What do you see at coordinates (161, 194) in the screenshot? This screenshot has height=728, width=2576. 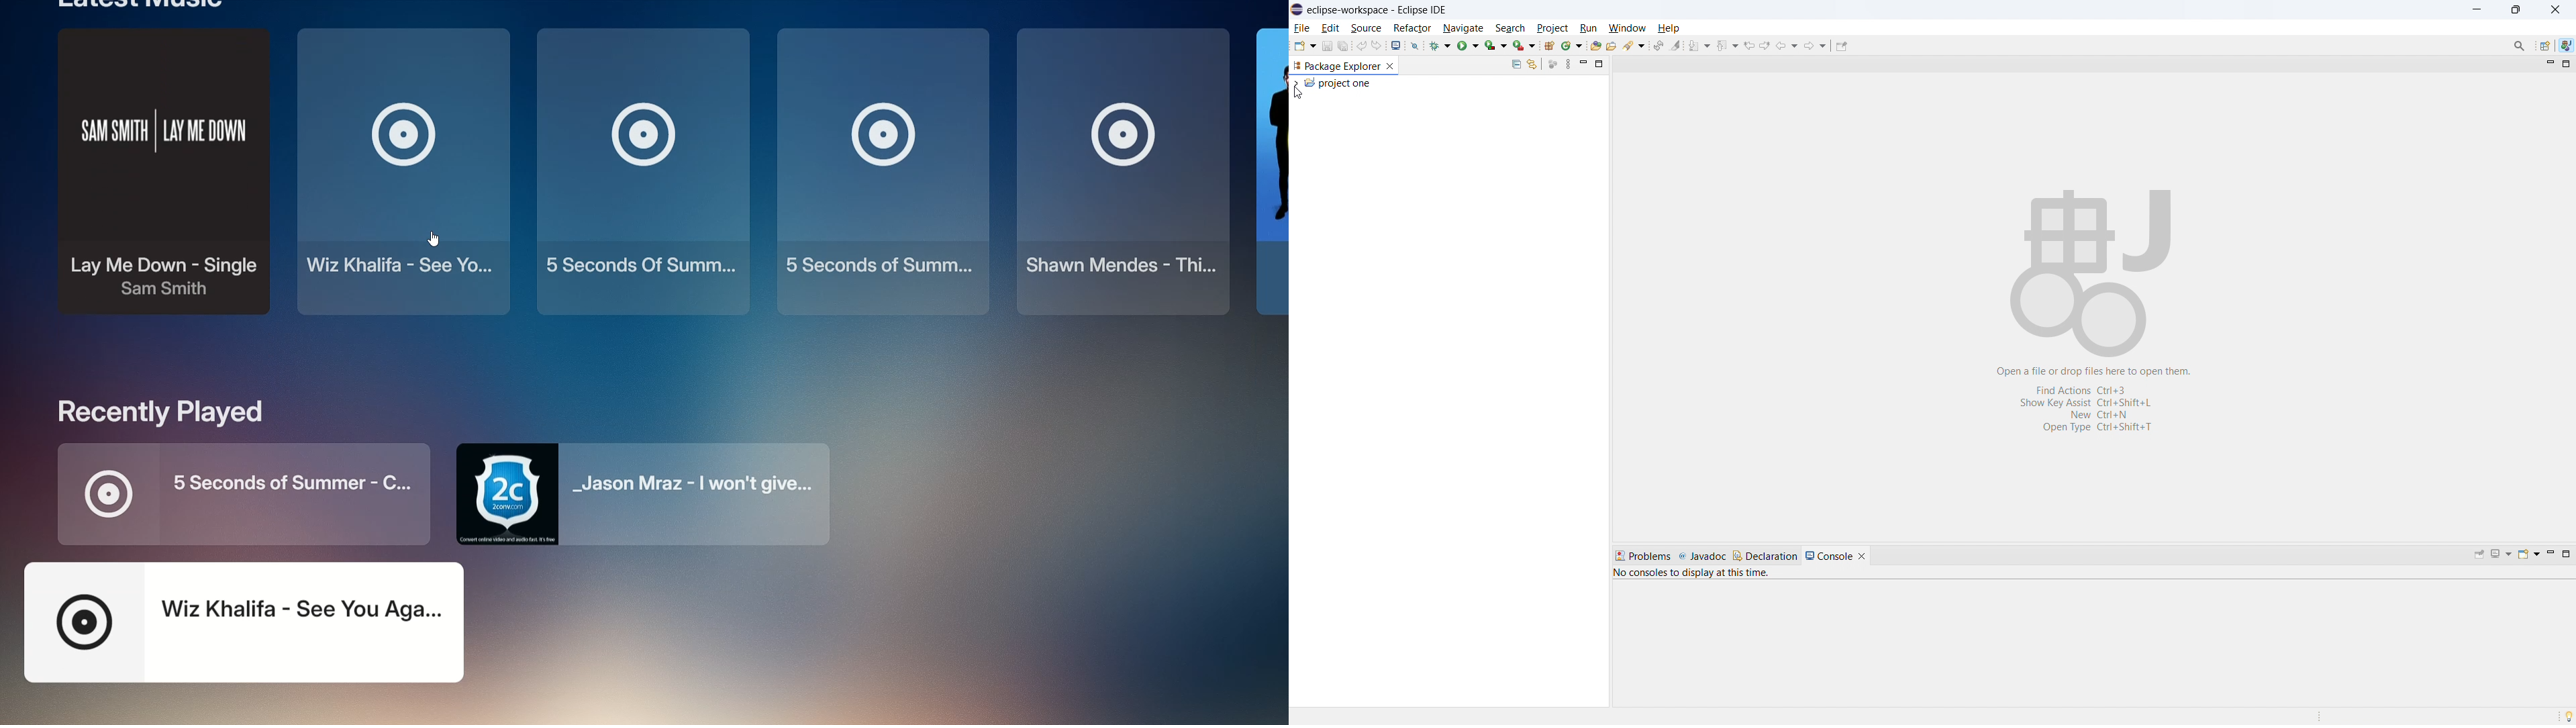 I see `Sam Smith` at bounding box center [161, 194].